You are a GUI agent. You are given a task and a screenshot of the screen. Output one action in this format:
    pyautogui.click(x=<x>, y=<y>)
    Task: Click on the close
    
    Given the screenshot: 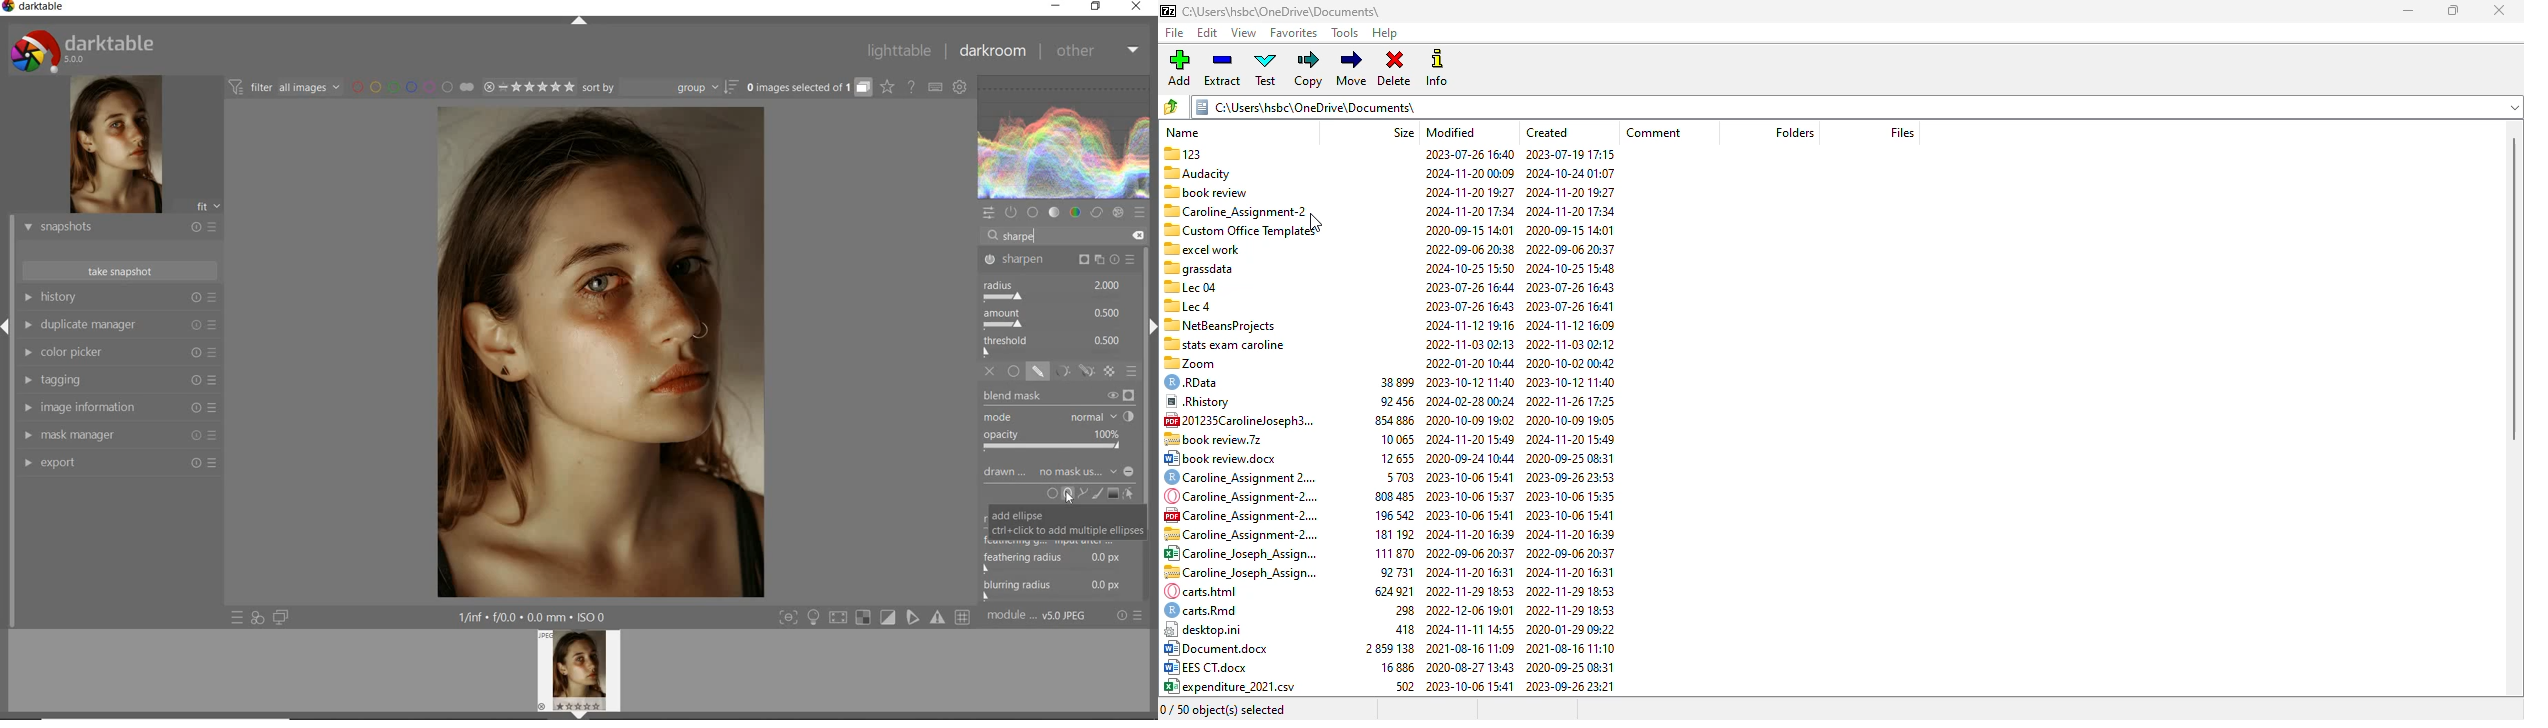 What is the action you would take?
    pyautogui.click(x=1138, y=8)
    